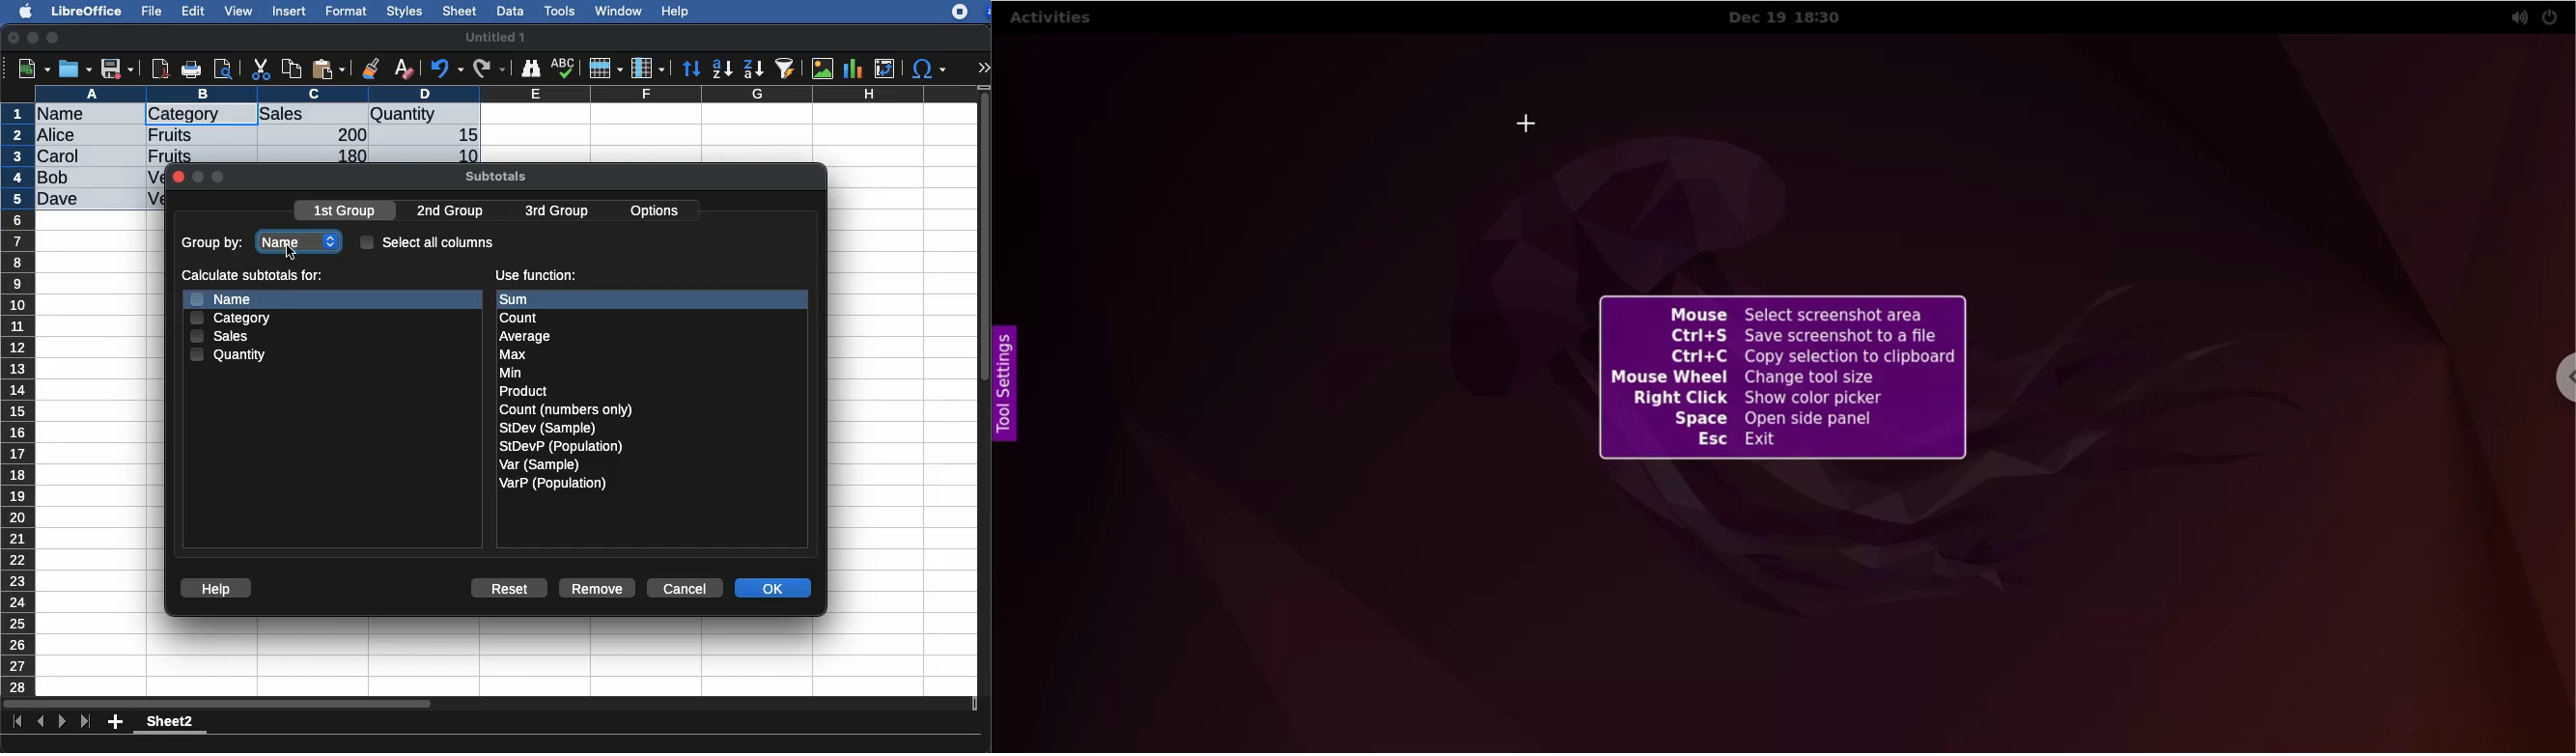 This screenshot has height=756, width=2576. I want to click on image, so click(825, 69).